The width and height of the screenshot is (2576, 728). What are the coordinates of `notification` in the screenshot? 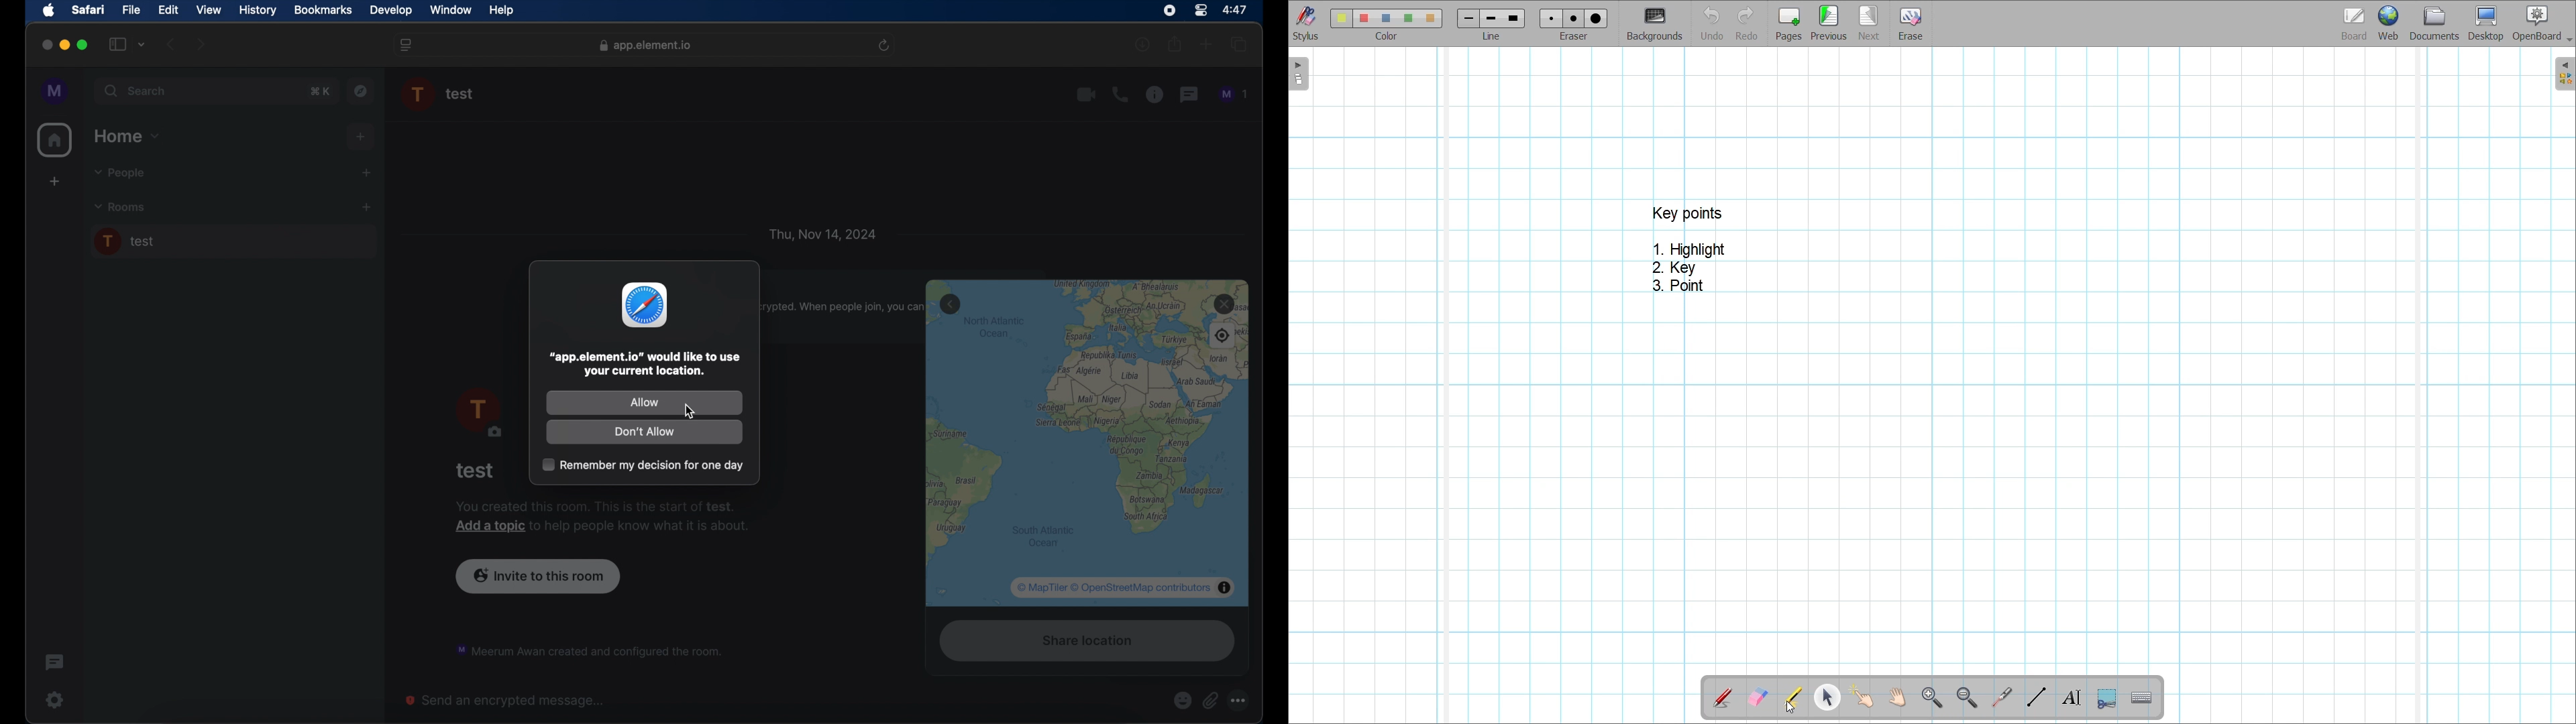 It's located at (602, 518).